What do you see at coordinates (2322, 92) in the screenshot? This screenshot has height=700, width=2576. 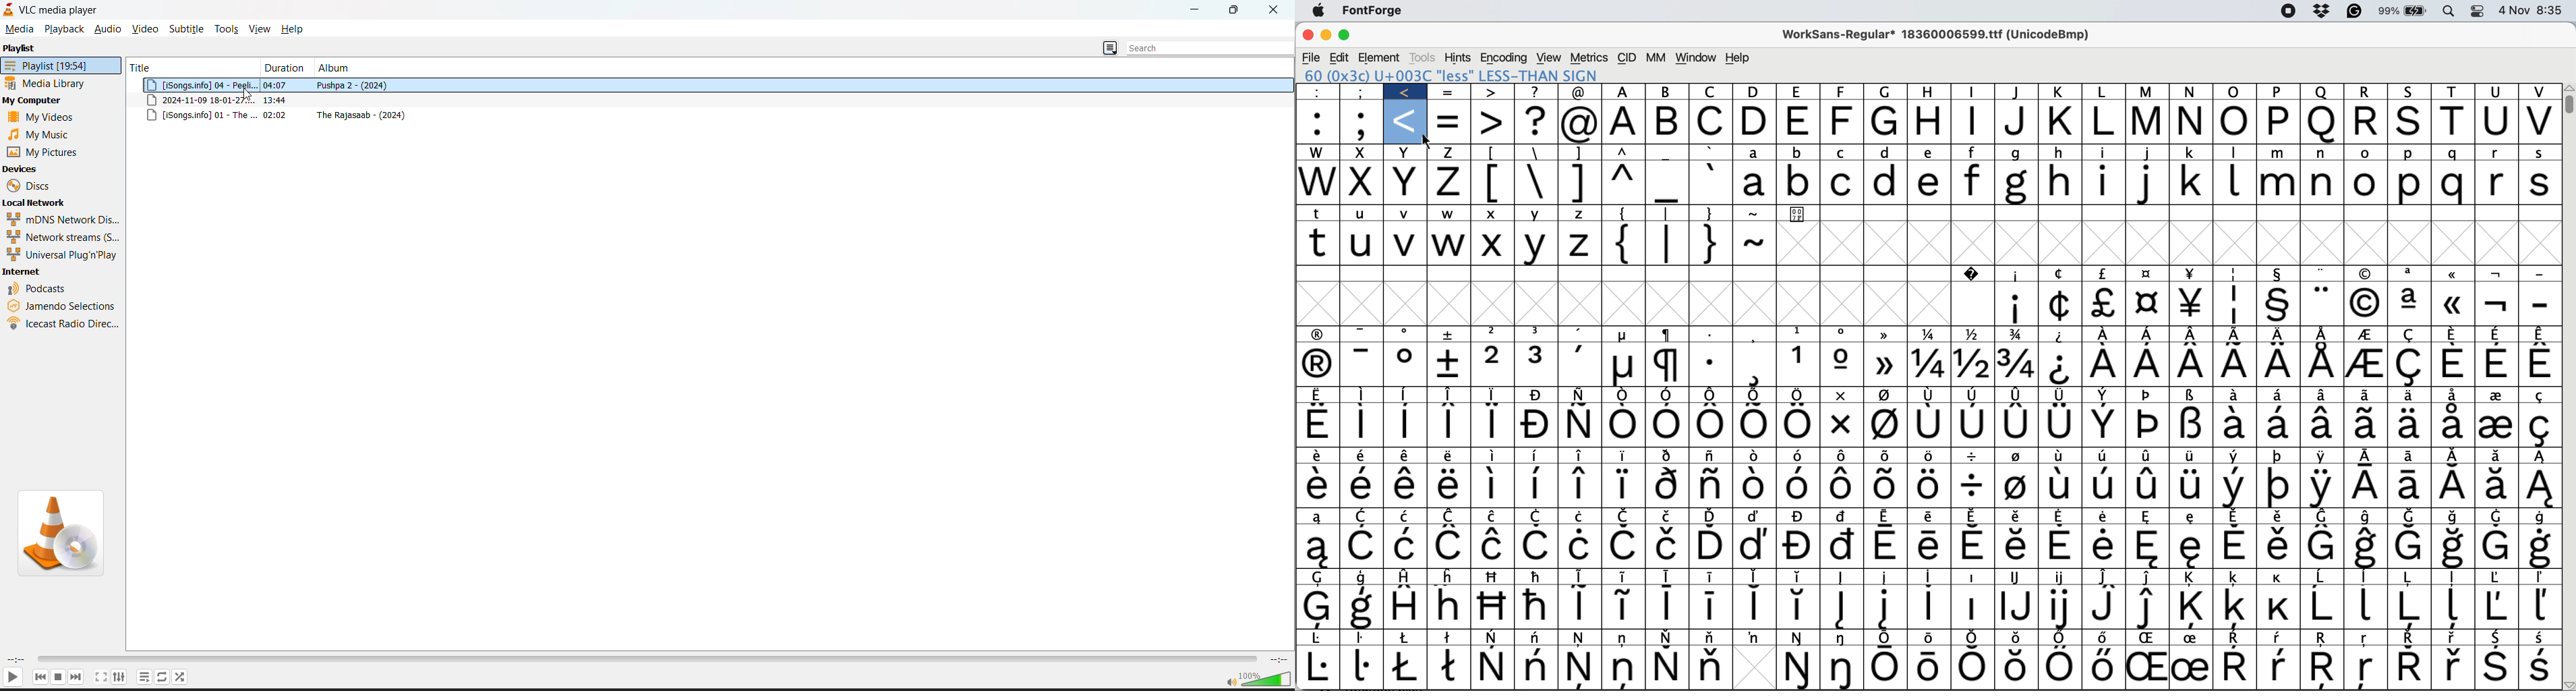 I see `q` at bounding box center [2322, 92].